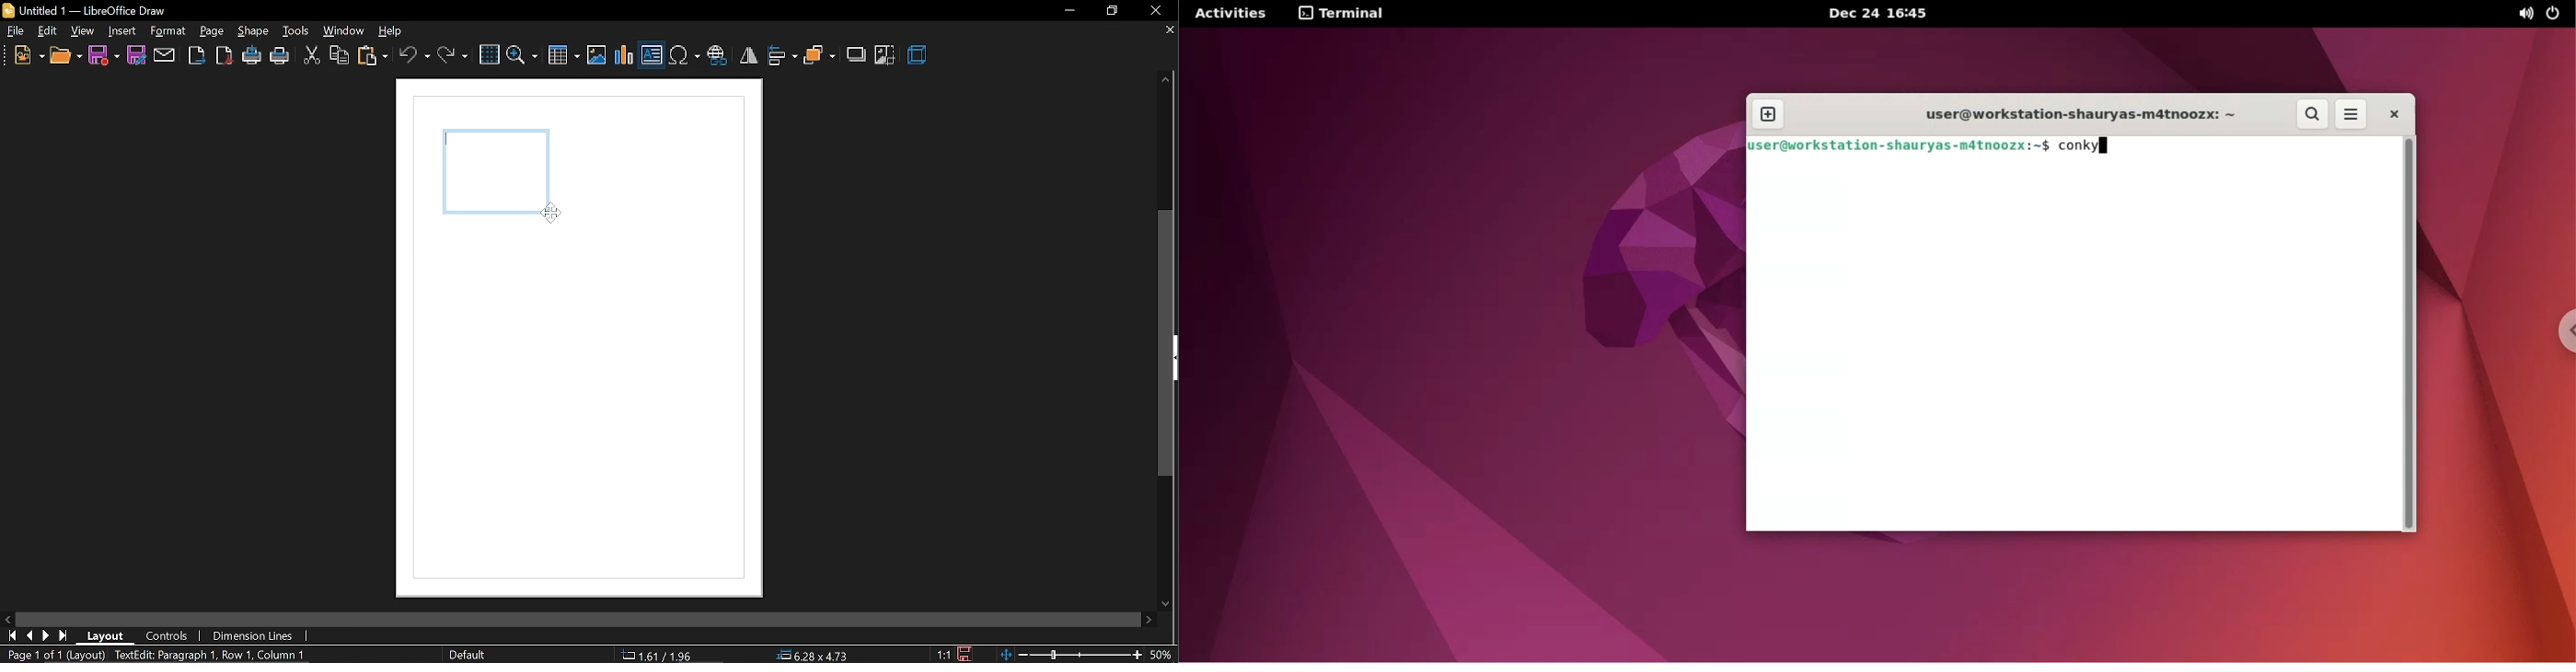  What do you see at coordinates (104, 54) in the screenshot?
I see `save` at bounding box center [104, 54].